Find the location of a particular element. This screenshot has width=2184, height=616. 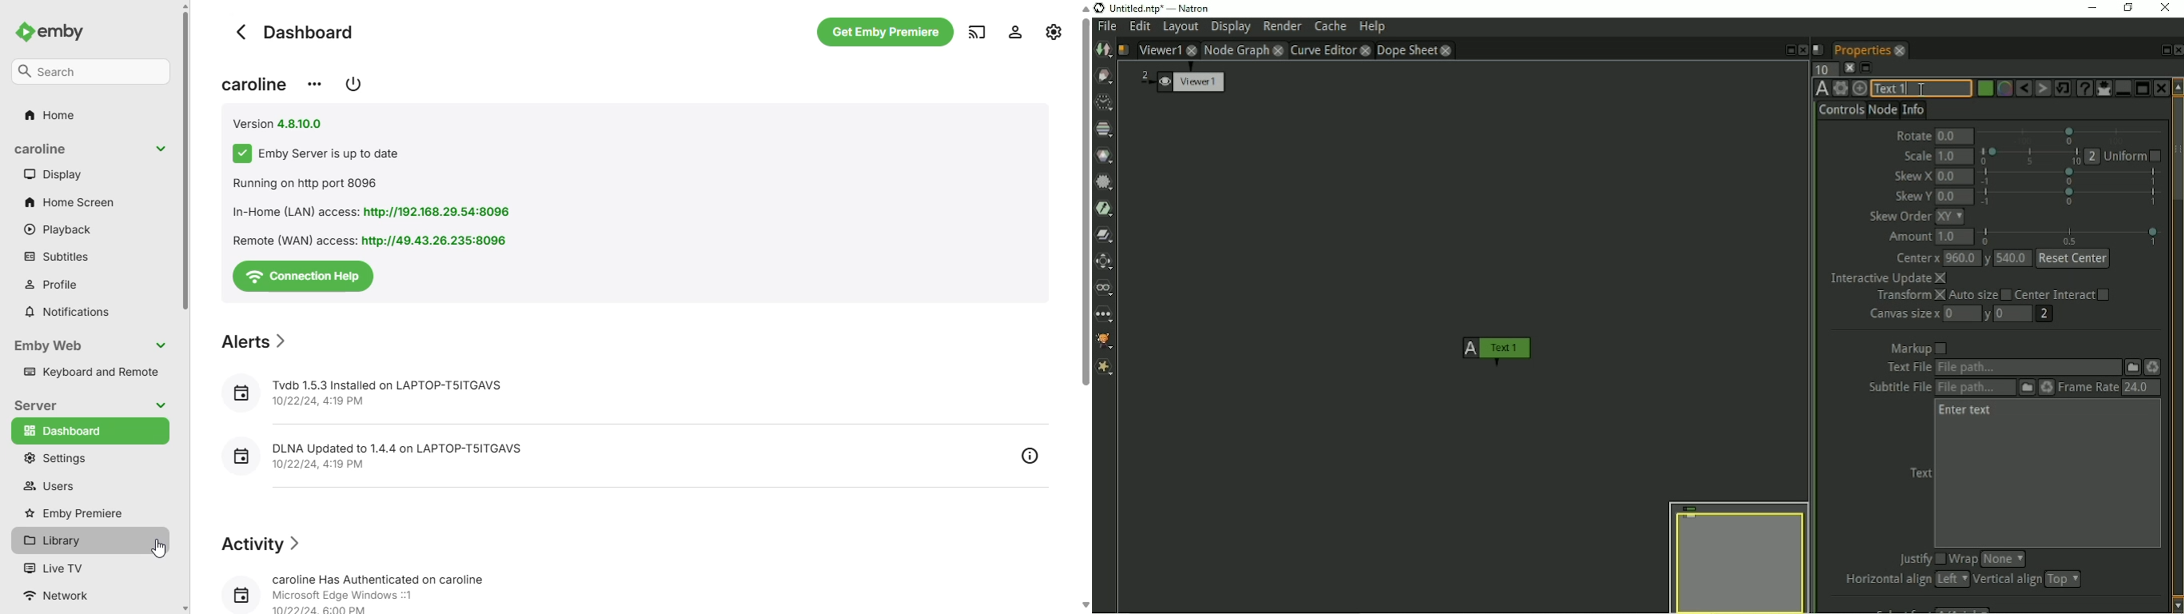

dashboard is located at coordinates (90, 430).